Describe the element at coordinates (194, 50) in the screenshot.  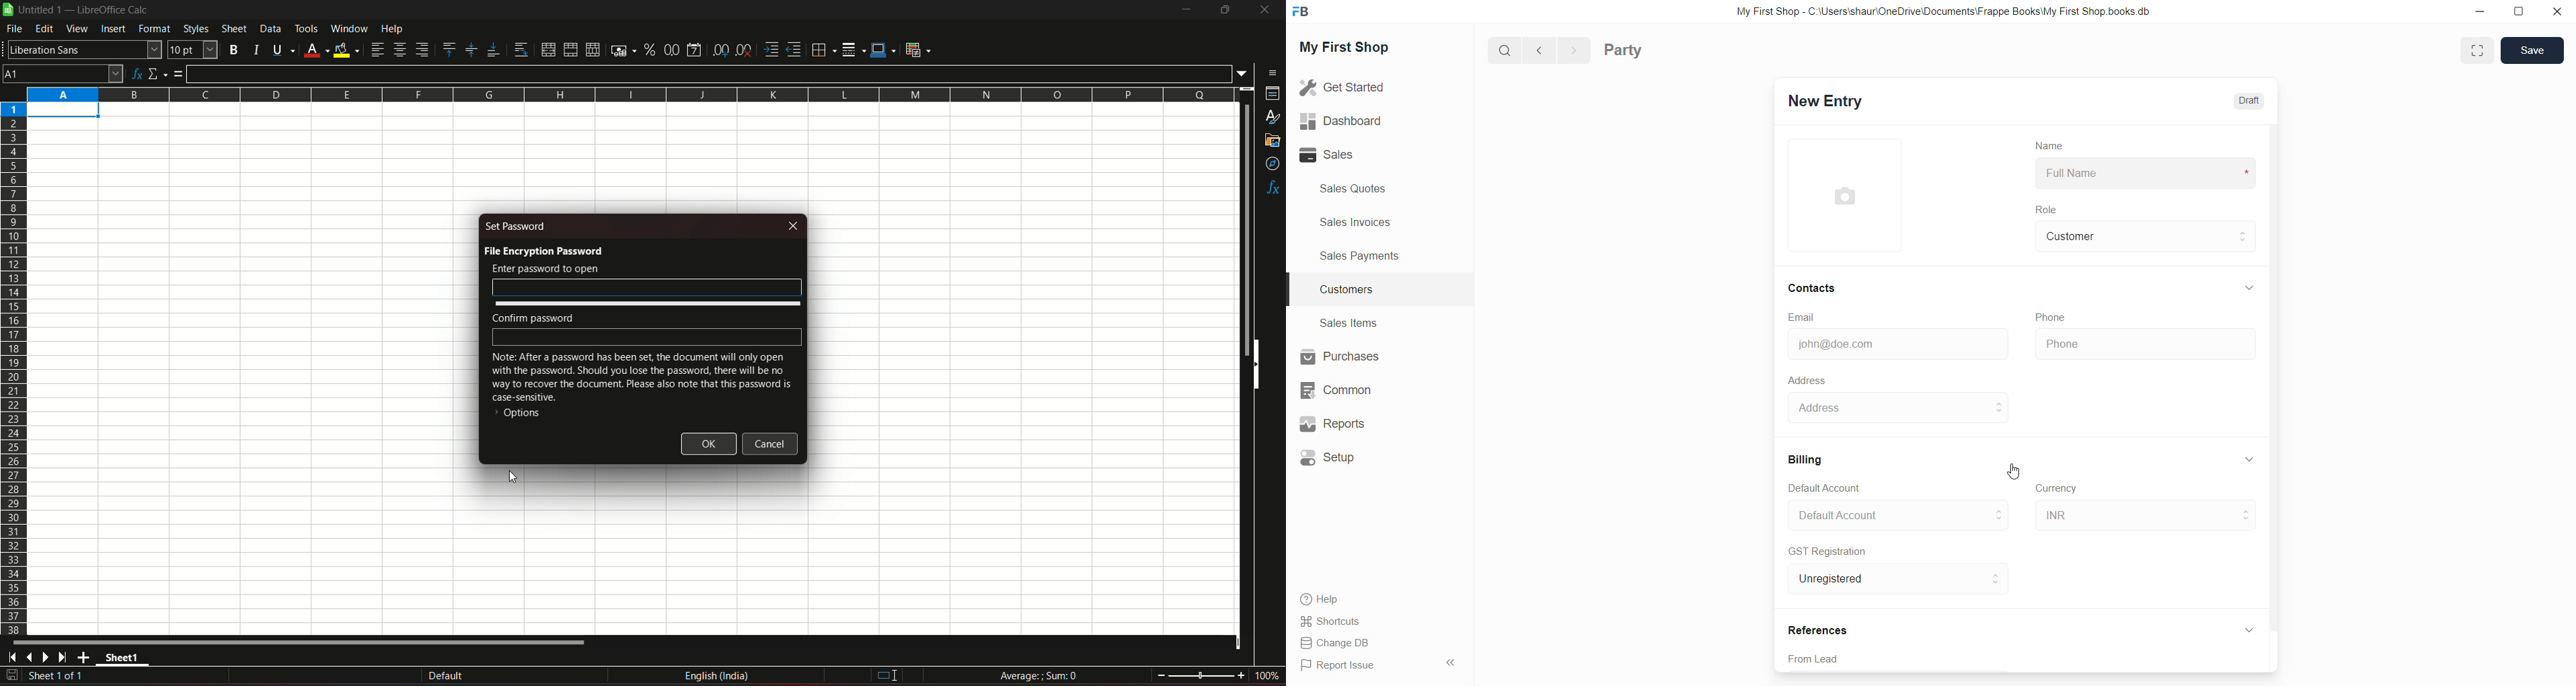
I see `font size` at that location.